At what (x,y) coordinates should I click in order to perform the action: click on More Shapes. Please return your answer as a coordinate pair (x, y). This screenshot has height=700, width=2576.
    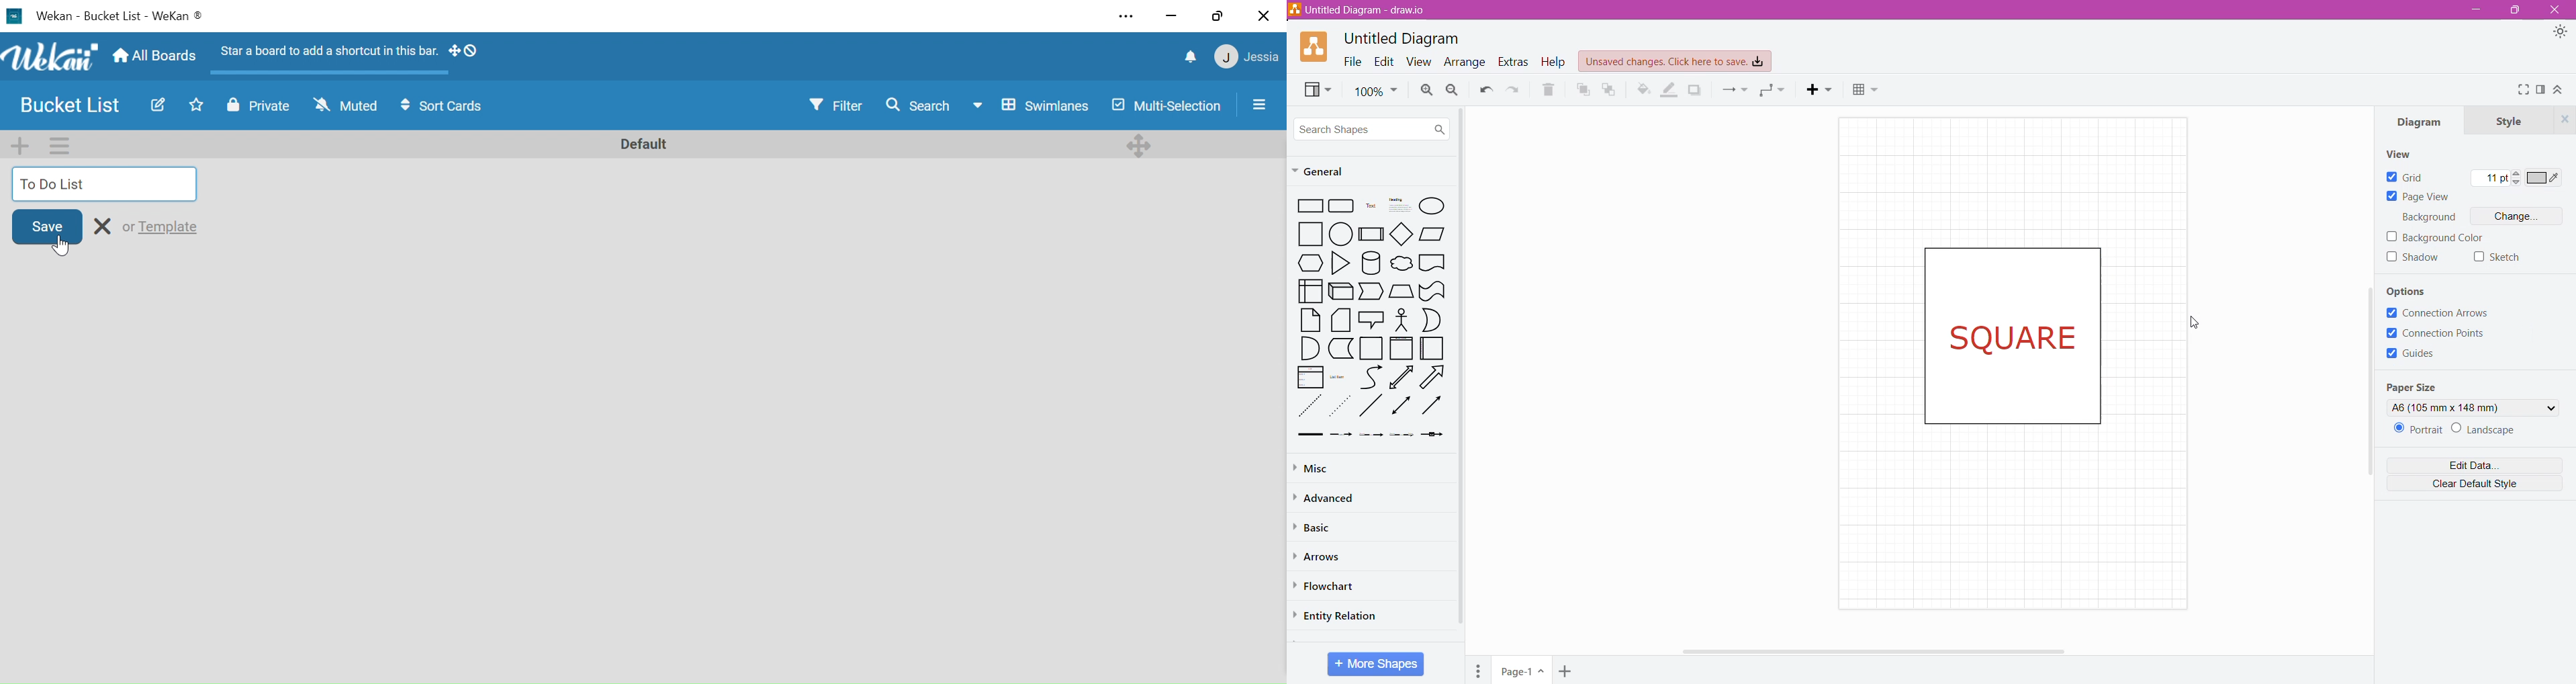
    Looking at the image, I should click on (1377, 664).